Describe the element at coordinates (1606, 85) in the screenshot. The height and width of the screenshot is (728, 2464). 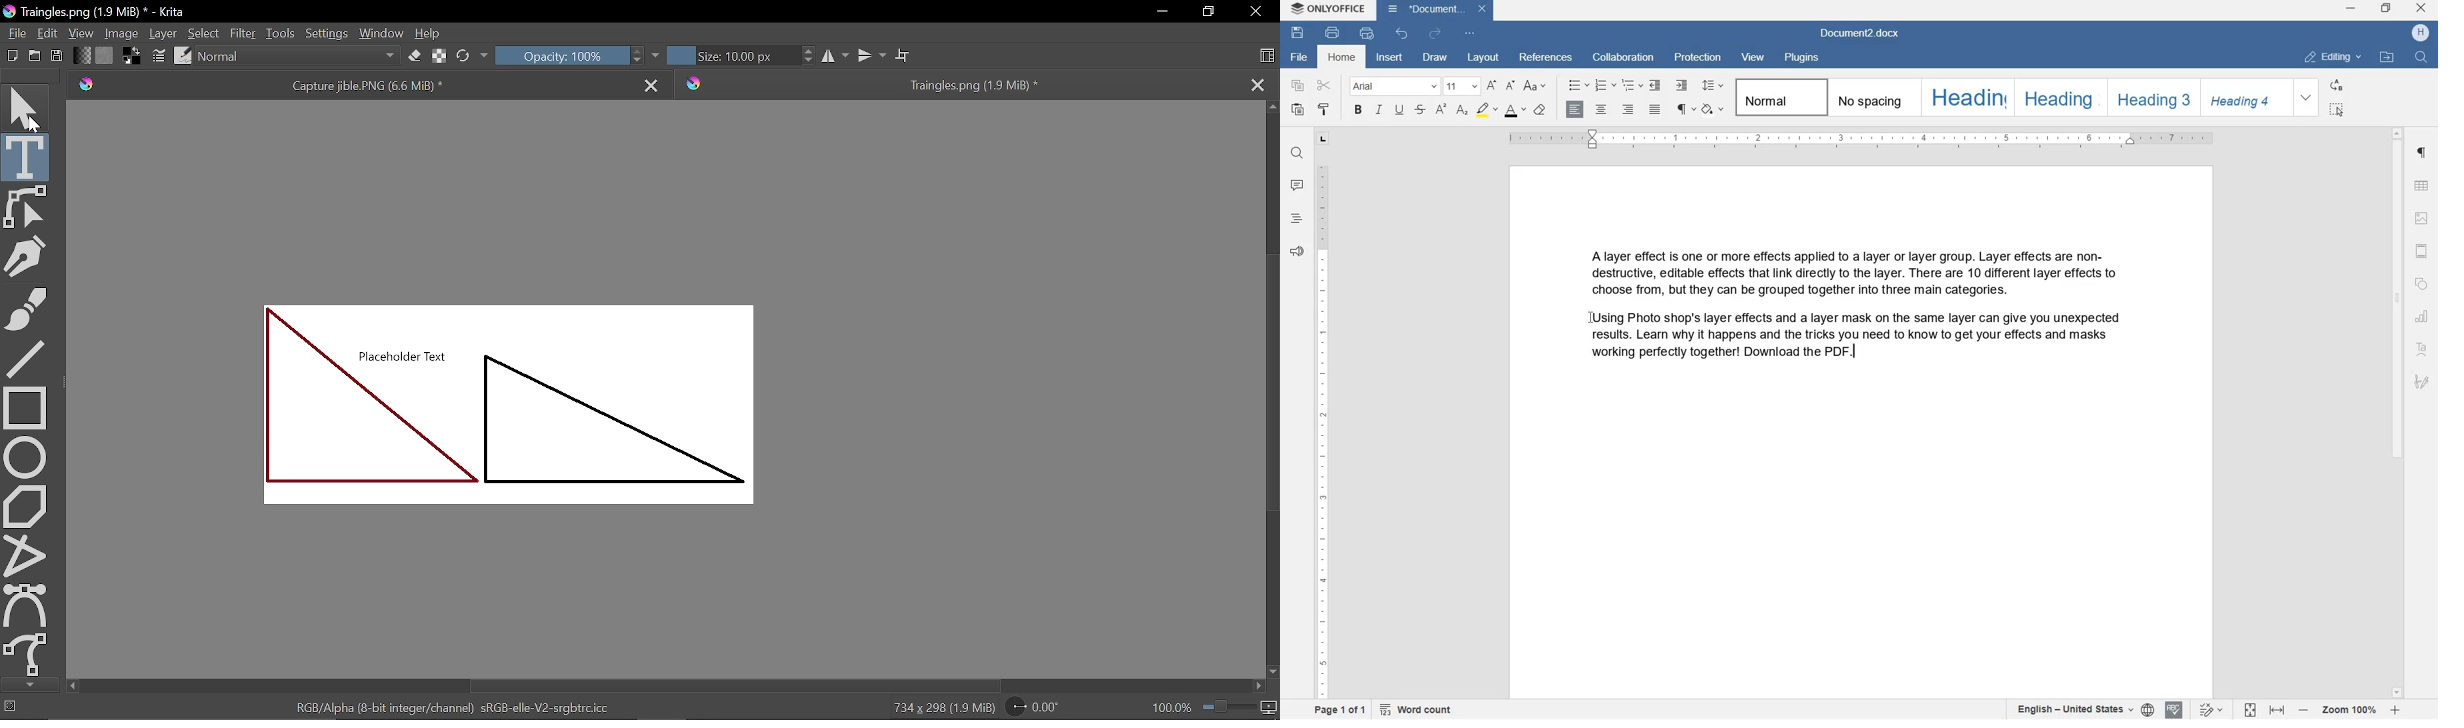
I see `NUMBERING` at that location.